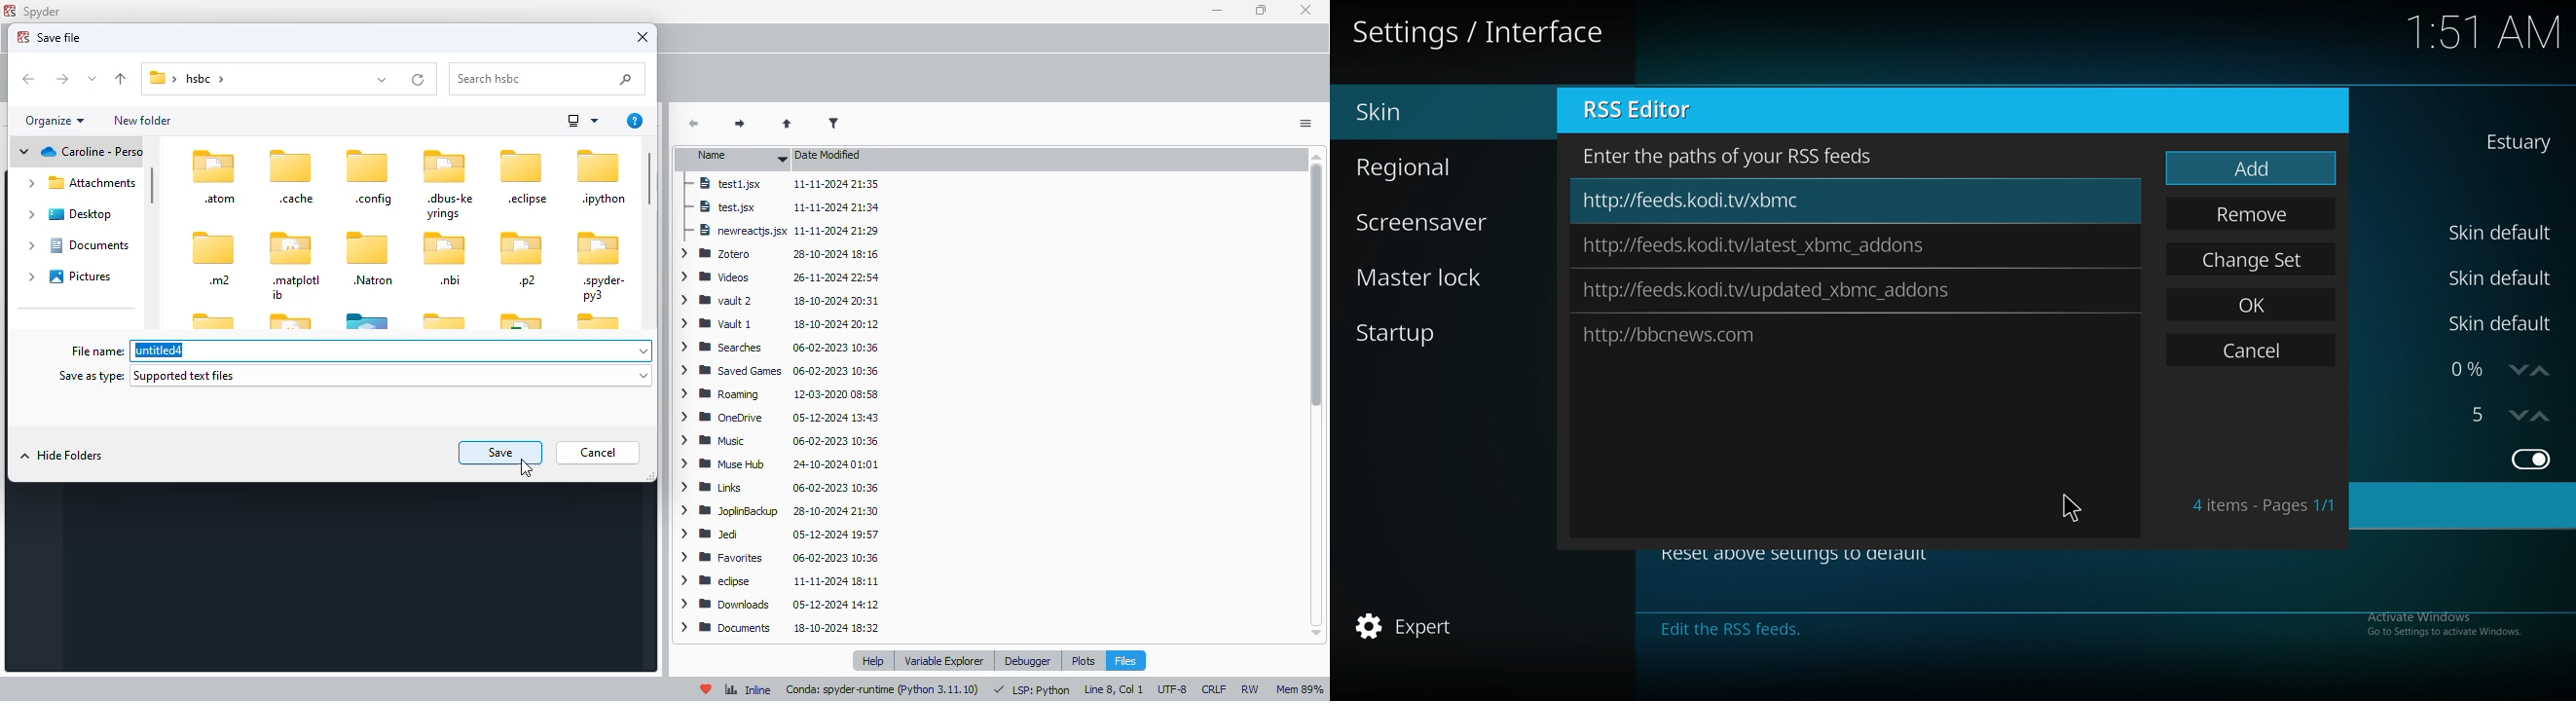 The image size is (2576, 728). I want to click on Documents, so click(80, 244).